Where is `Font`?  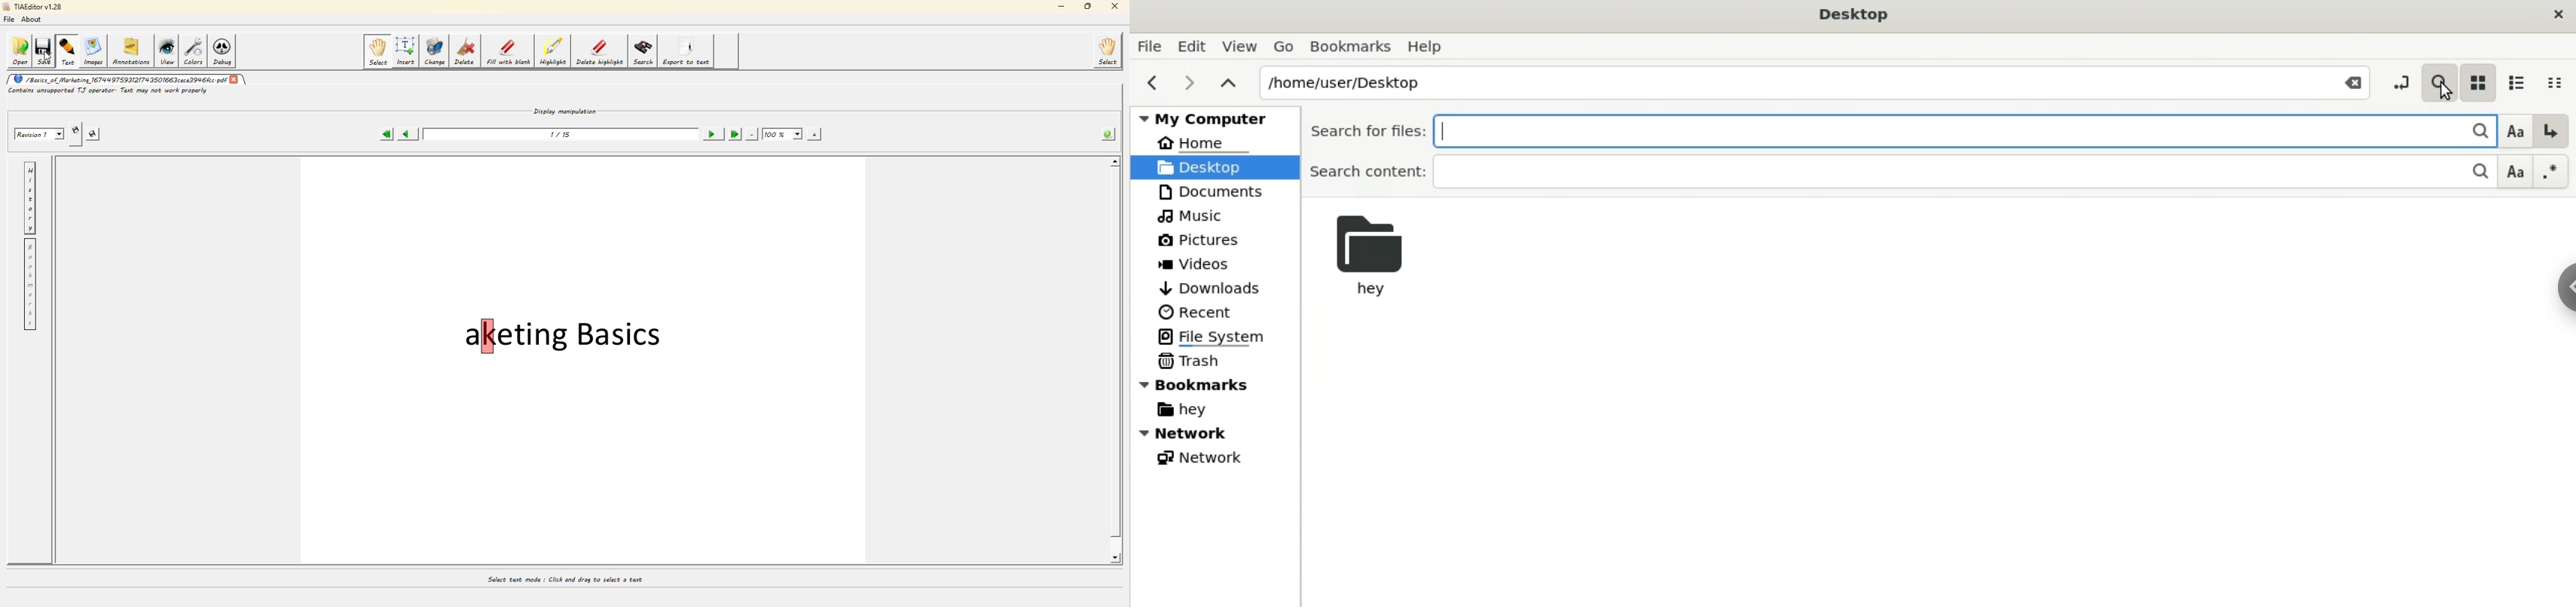
Font is located at coordinates (2516, 172).